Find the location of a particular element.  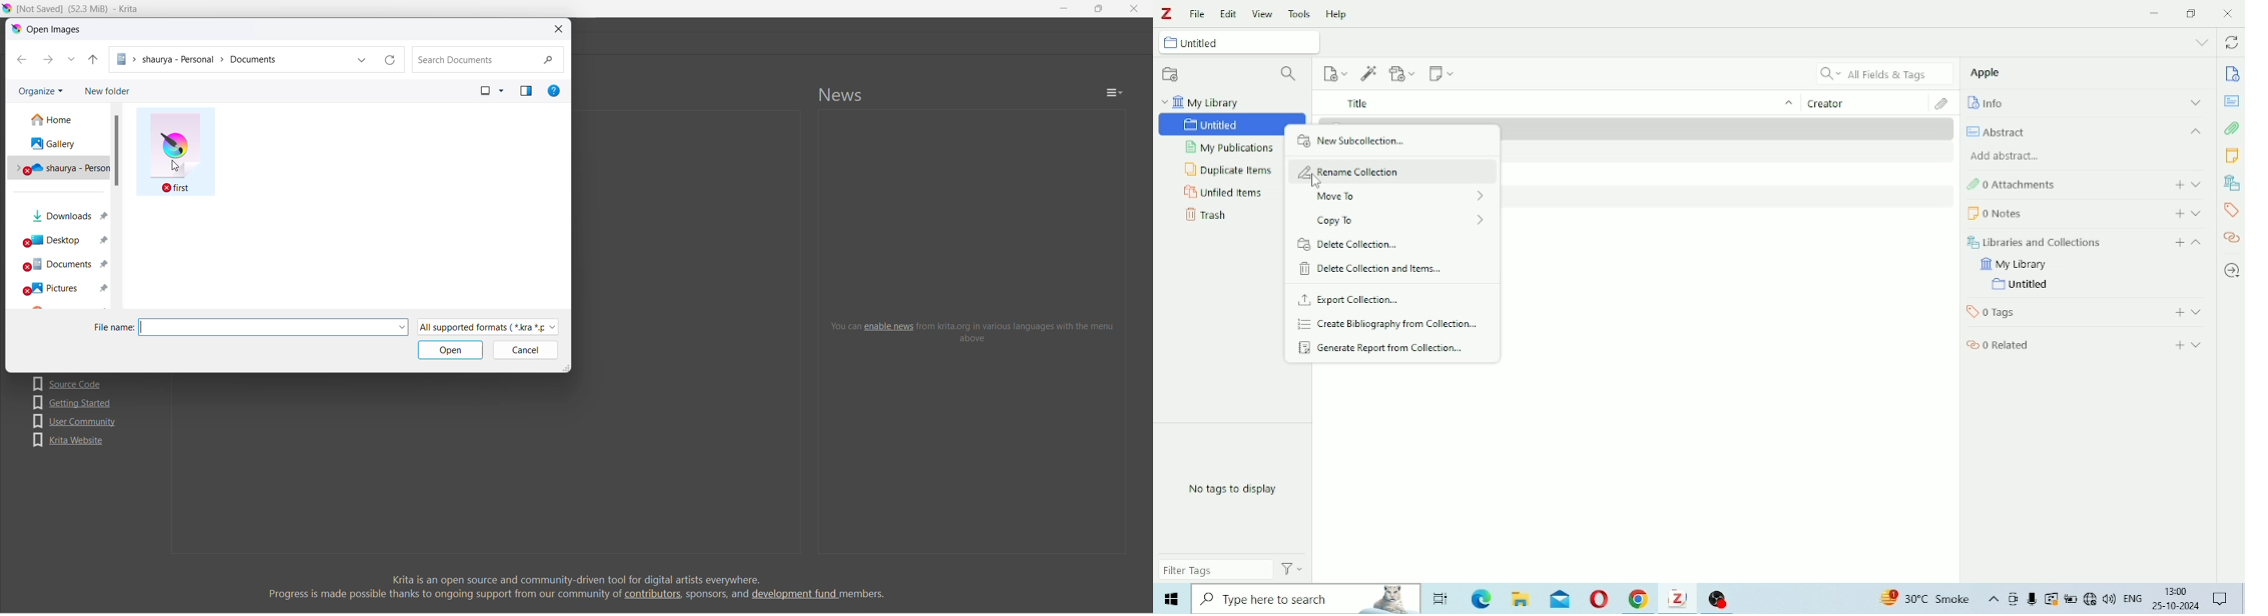

 is located at coordinates (2175, 598).